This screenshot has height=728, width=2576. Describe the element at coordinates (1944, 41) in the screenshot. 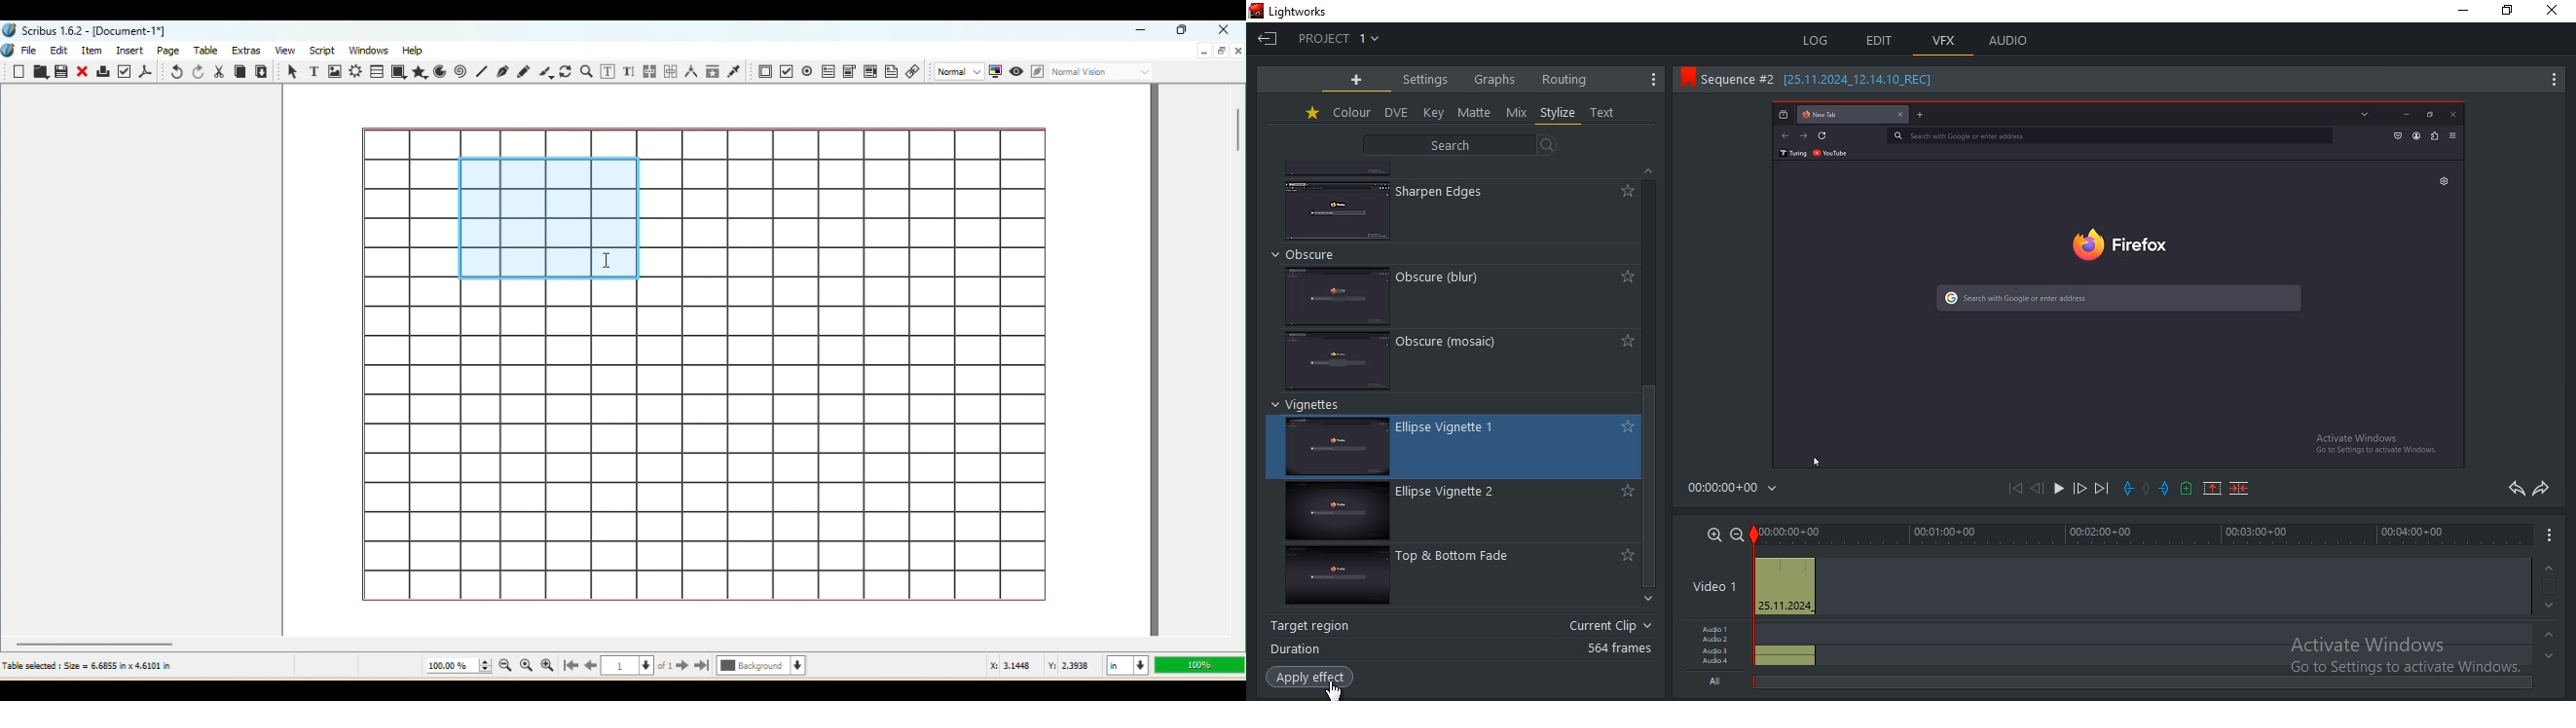

I see `vfx` at that location.